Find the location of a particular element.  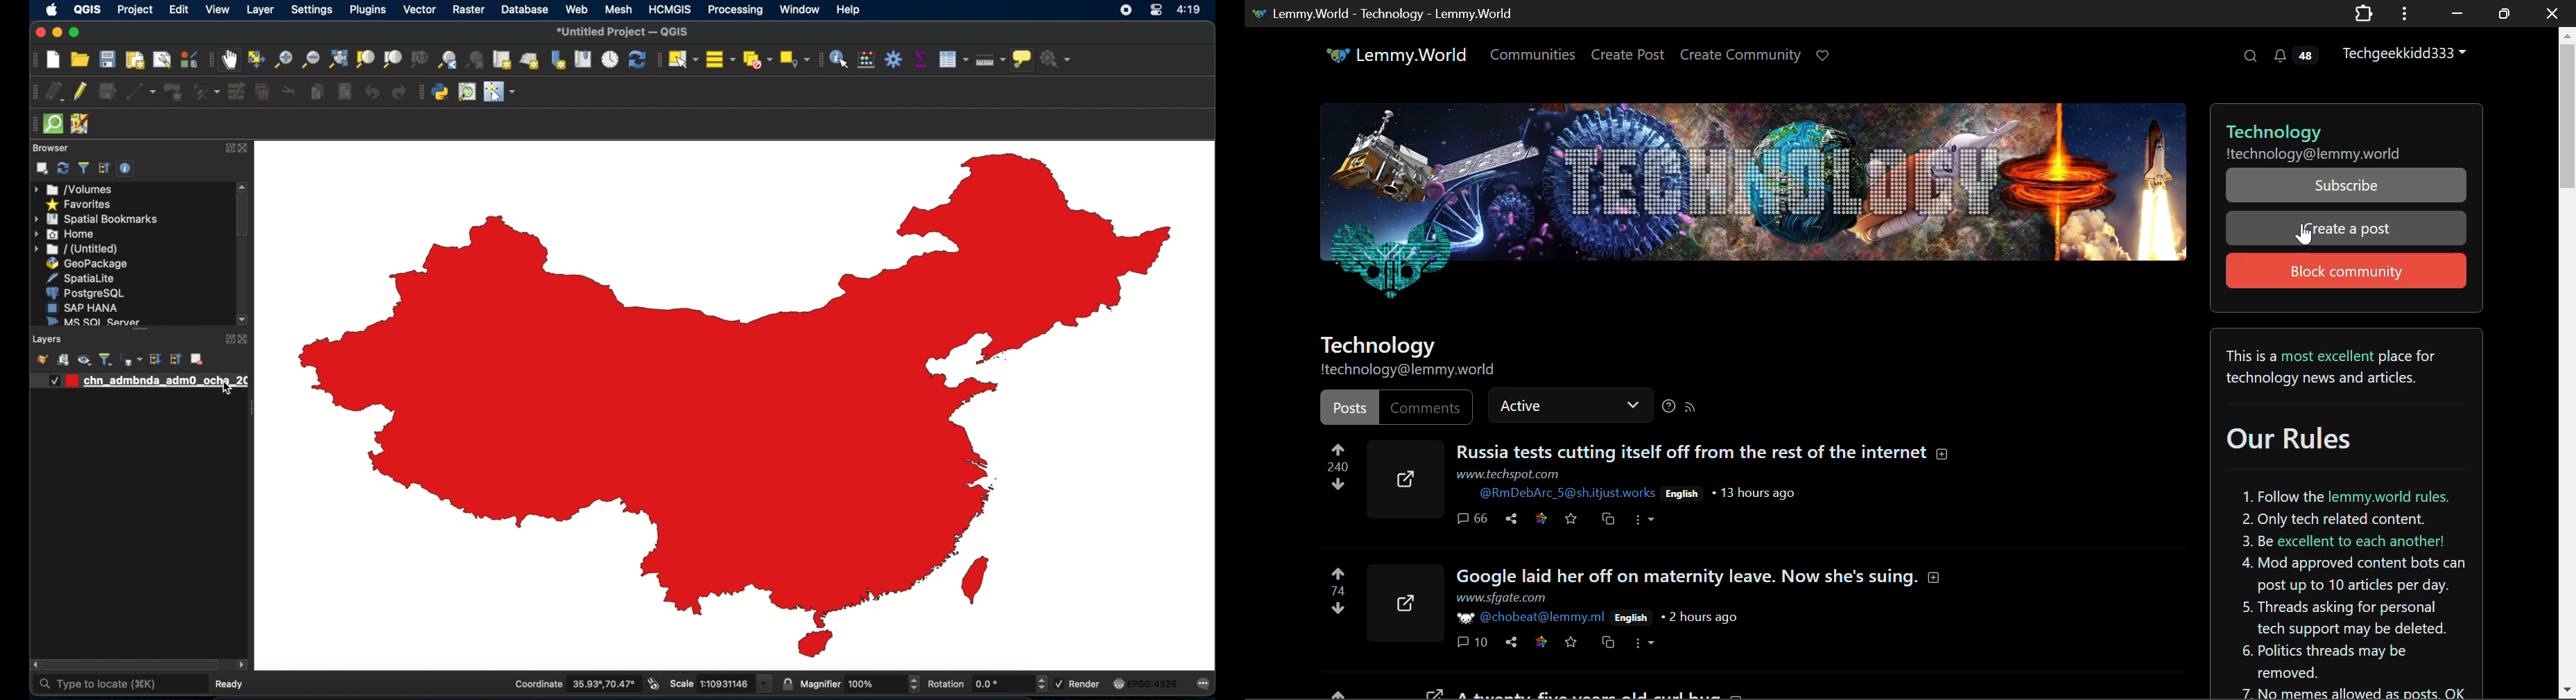

vertex tool is located at coordinates (206, 92).